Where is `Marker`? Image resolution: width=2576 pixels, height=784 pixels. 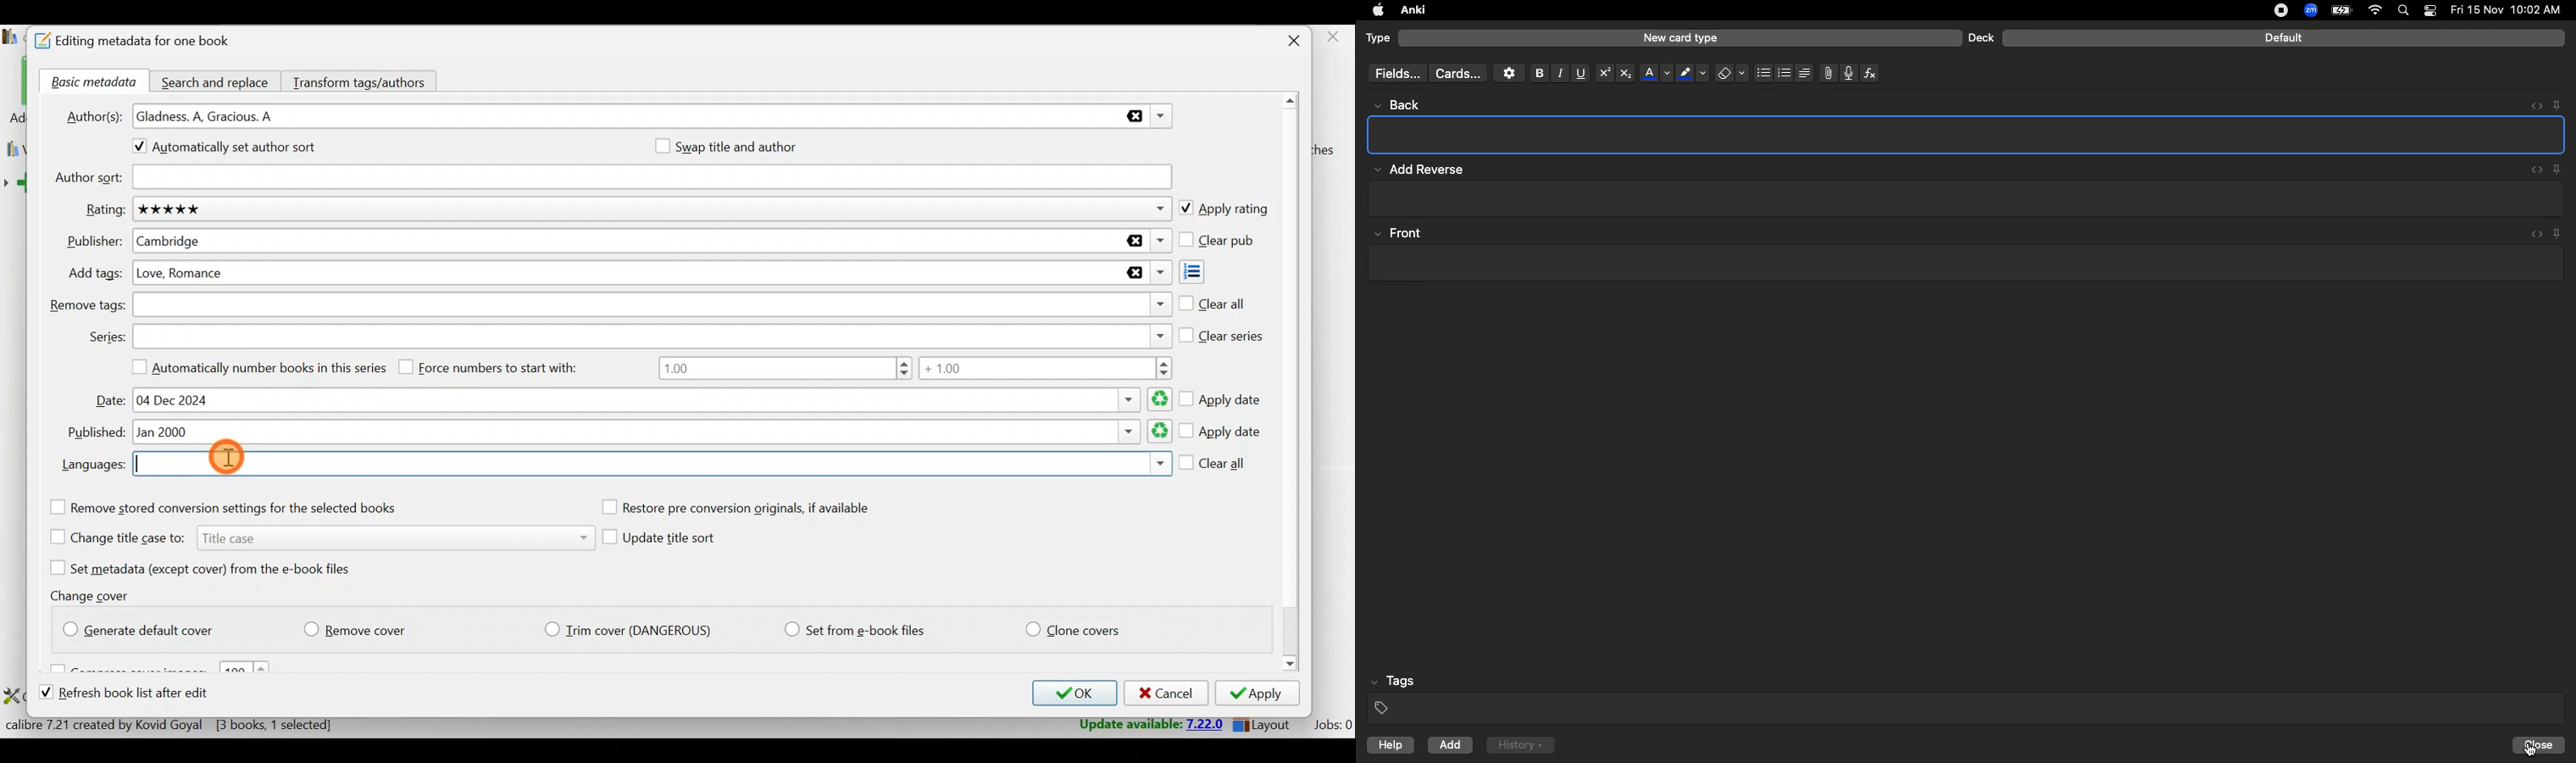 Marker is located at coordinates (1692, 75).